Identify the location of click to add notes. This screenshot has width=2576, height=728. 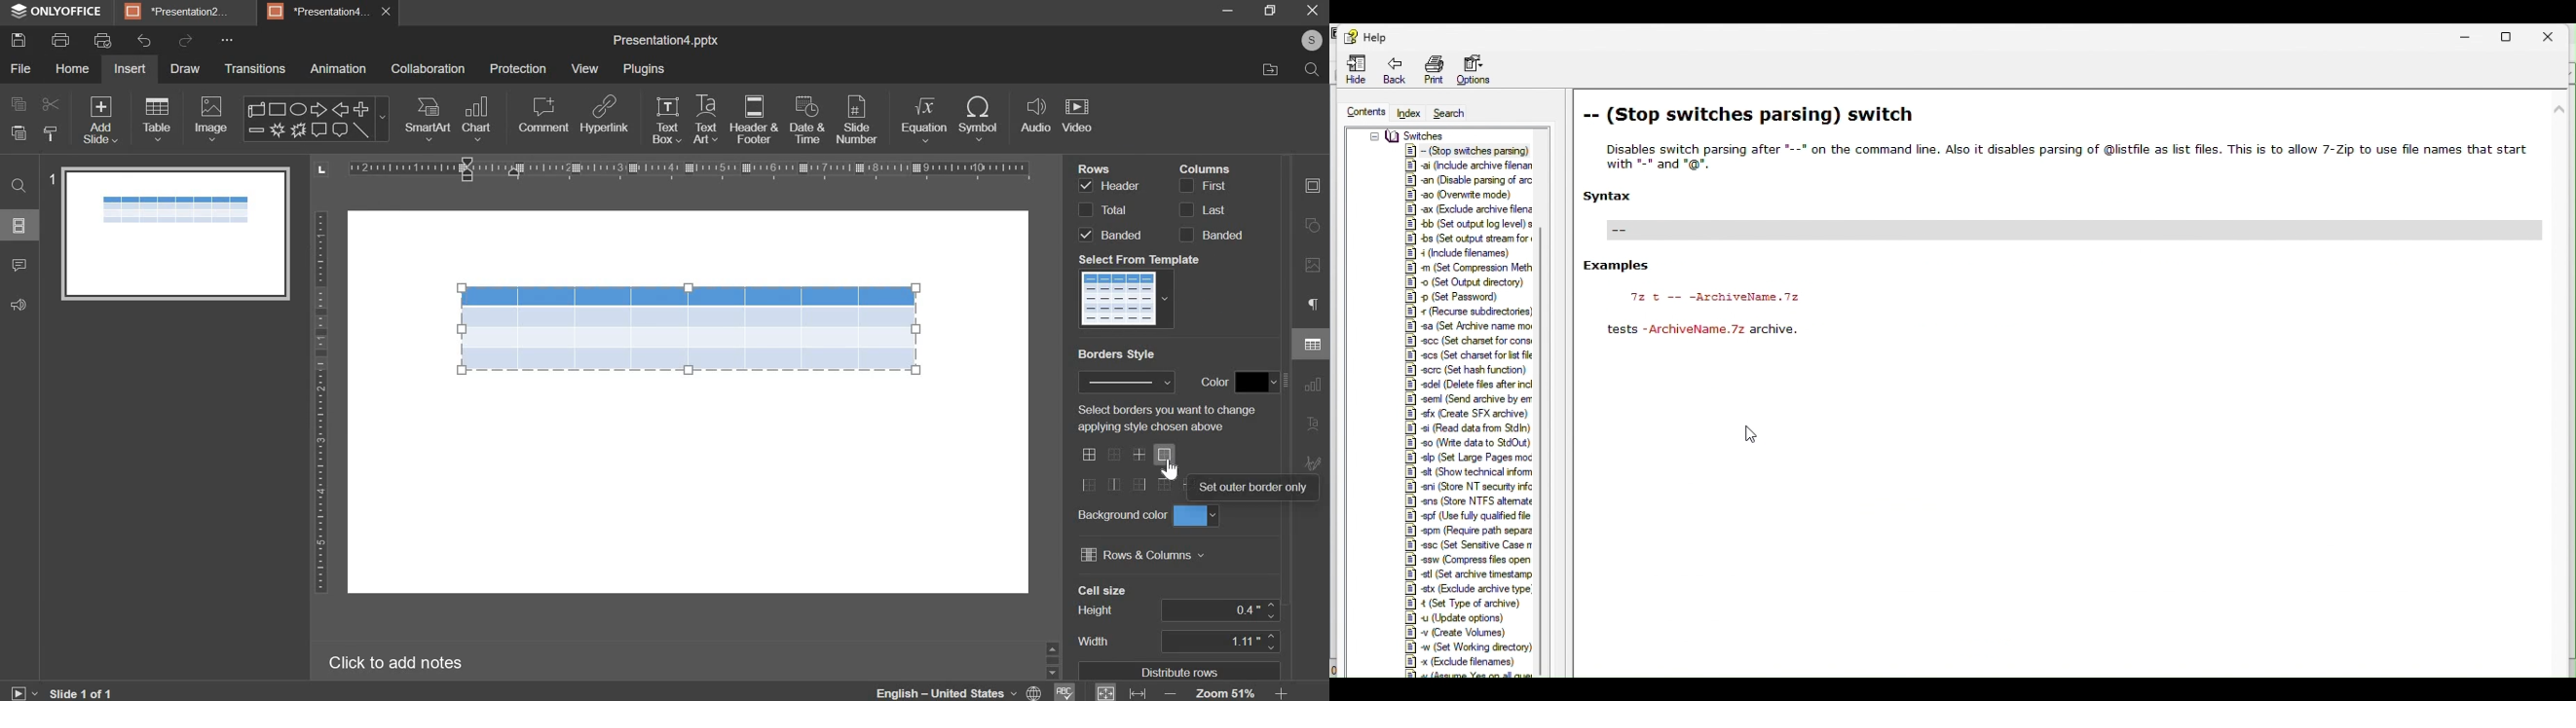
(397, 661).